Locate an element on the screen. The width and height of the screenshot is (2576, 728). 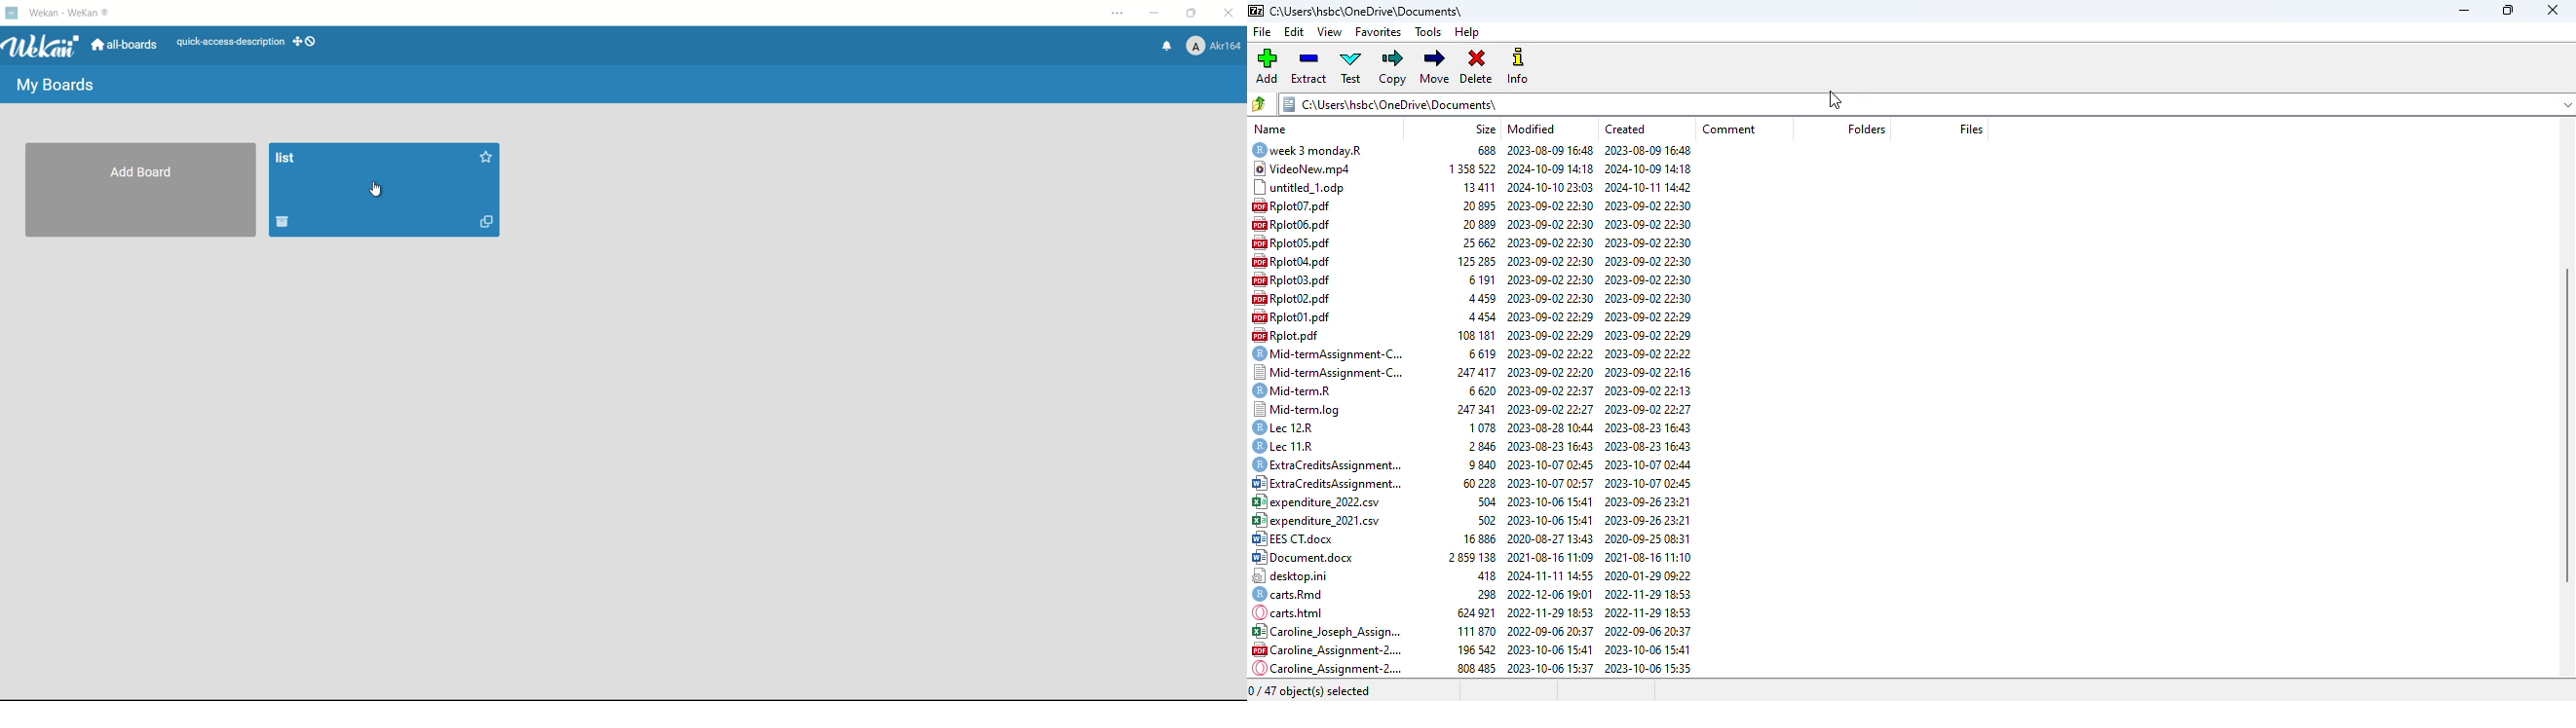
 Mid-term.R is located at coordinates (1300, 390).